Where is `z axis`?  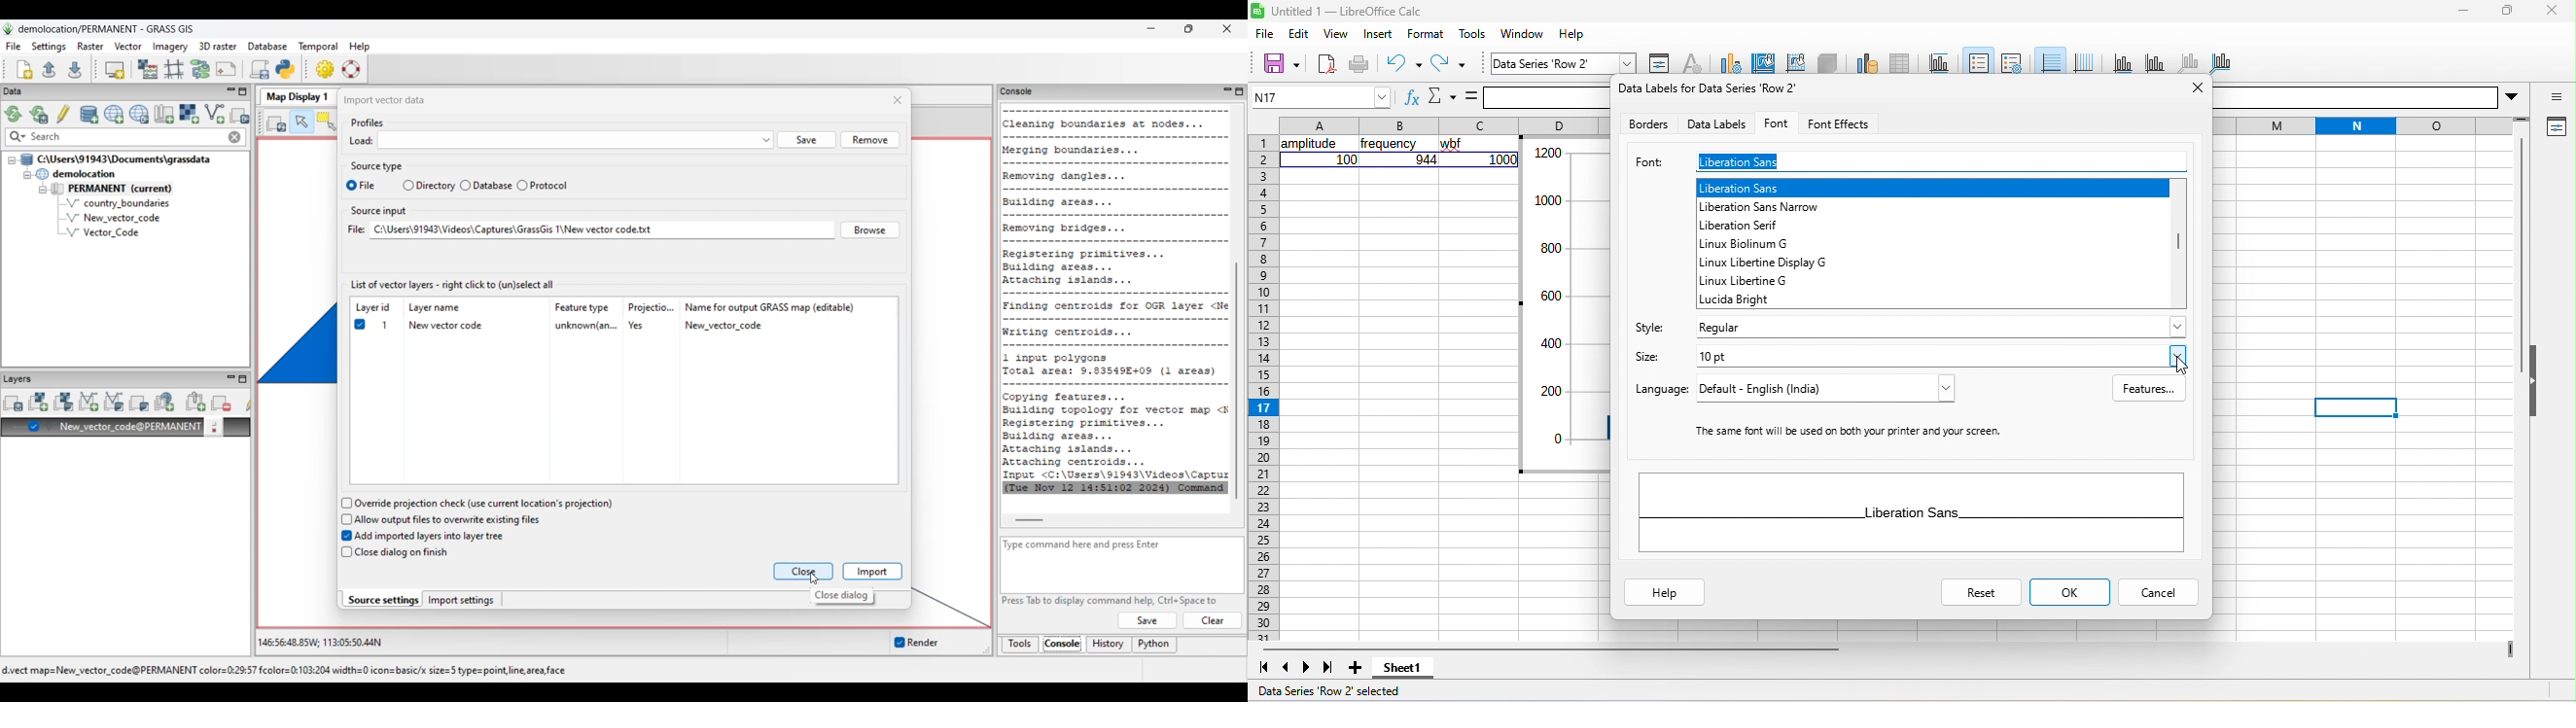 z axis is located at coordinates (2192, 61).